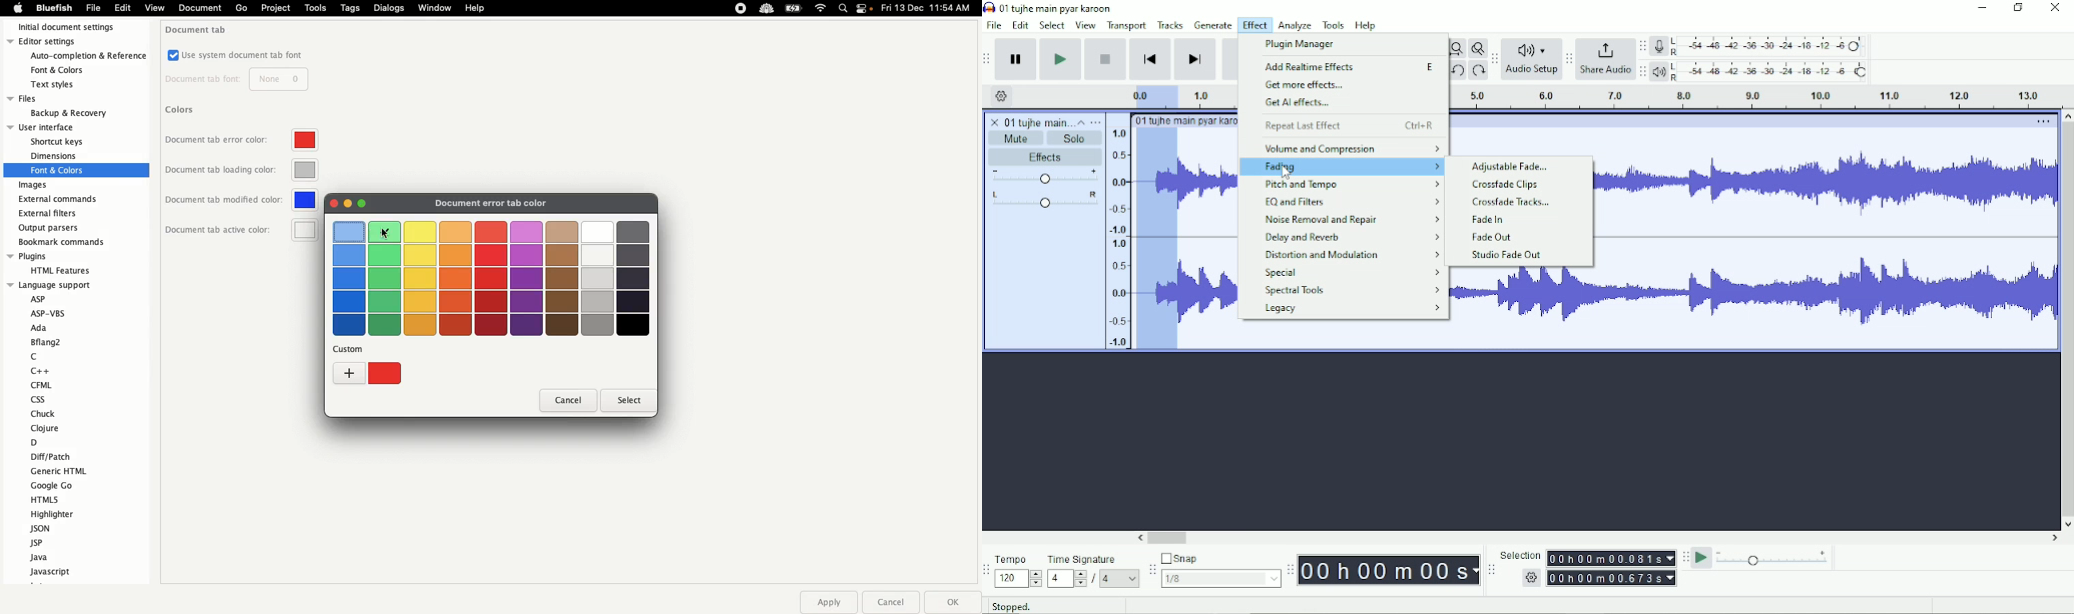 The width and height of the screenshot is (2100, 616). Describe the element at coordinates (1351, 238) in the screenshot. I see `Delay and Reverb` at that location.